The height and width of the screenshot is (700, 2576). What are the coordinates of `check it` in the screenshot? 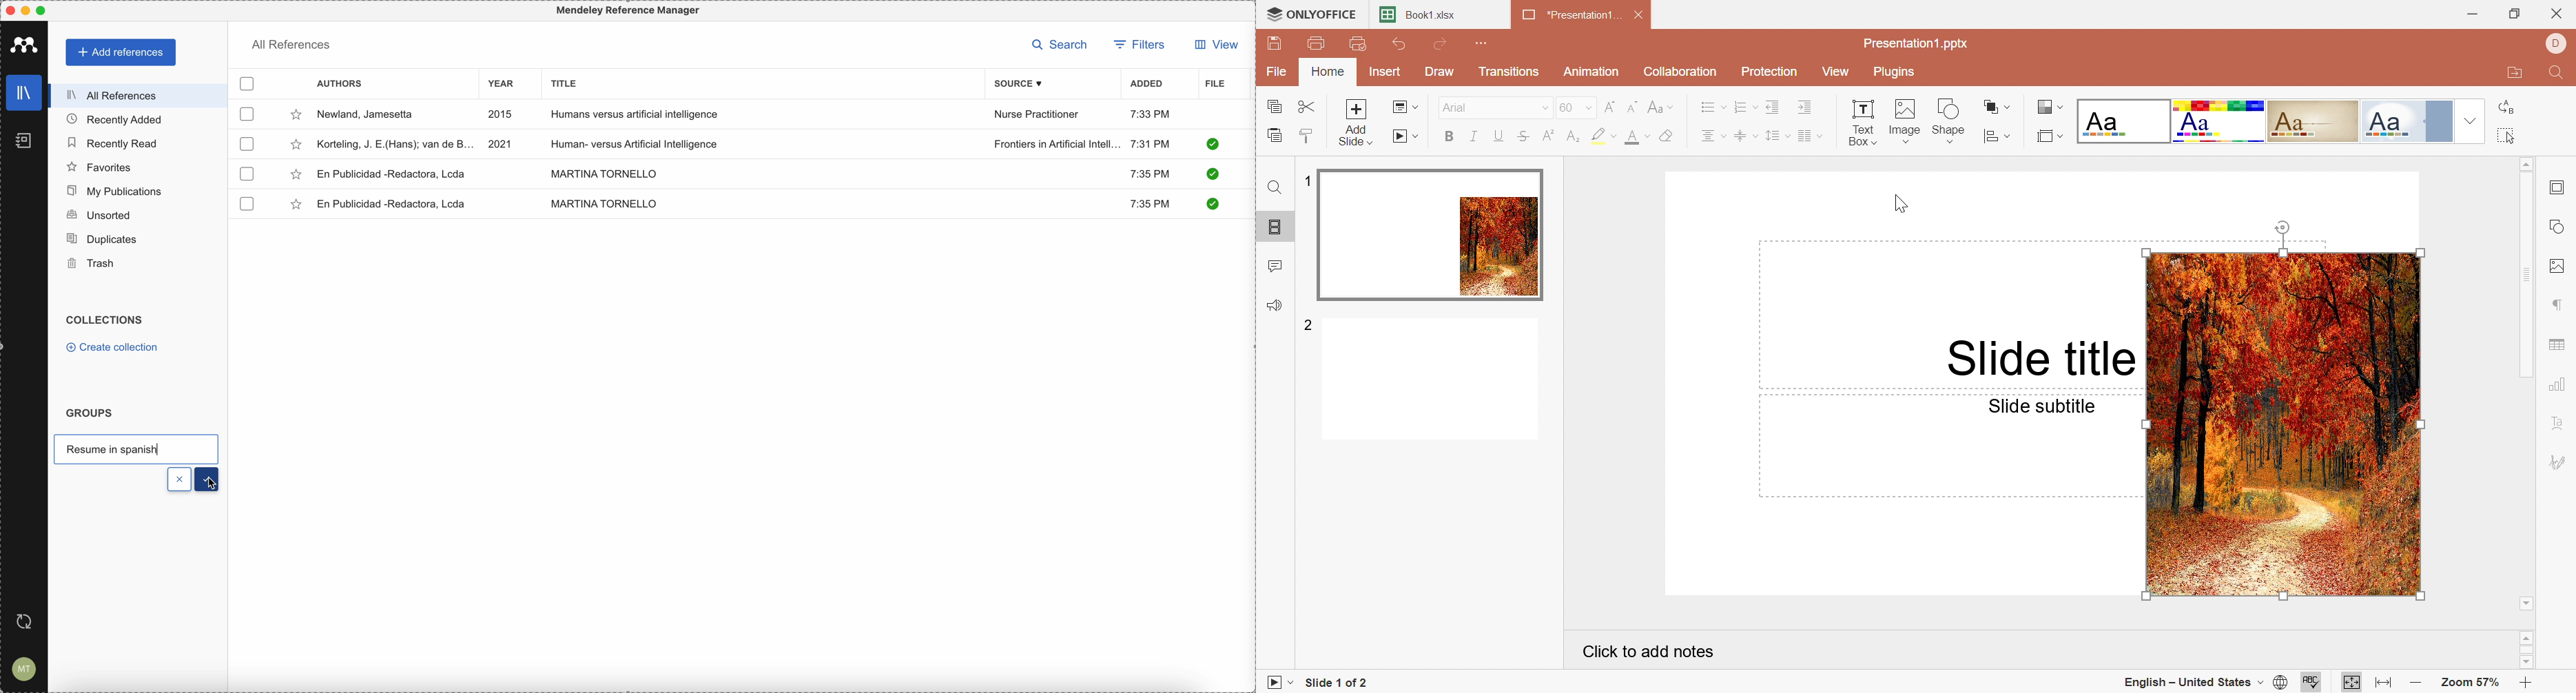 It's located at (1212, 144).